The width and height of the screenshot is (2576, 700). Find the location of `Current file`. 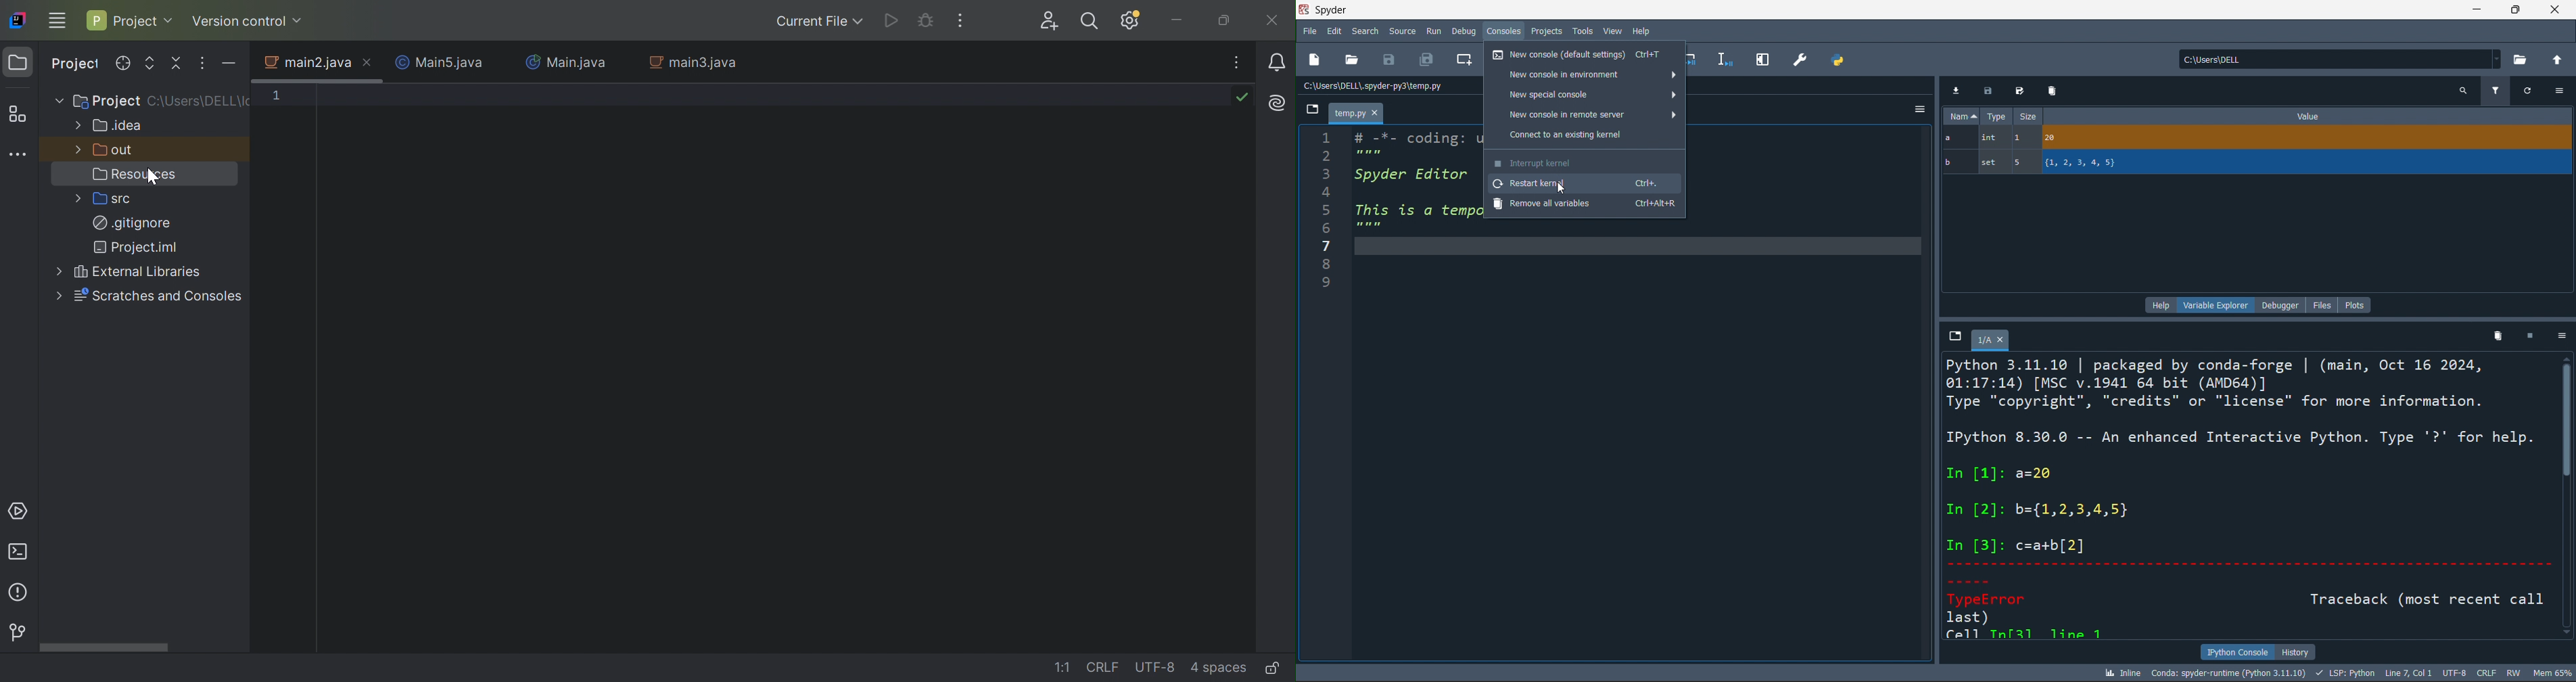

Current file is located at coordinates (817, 22).